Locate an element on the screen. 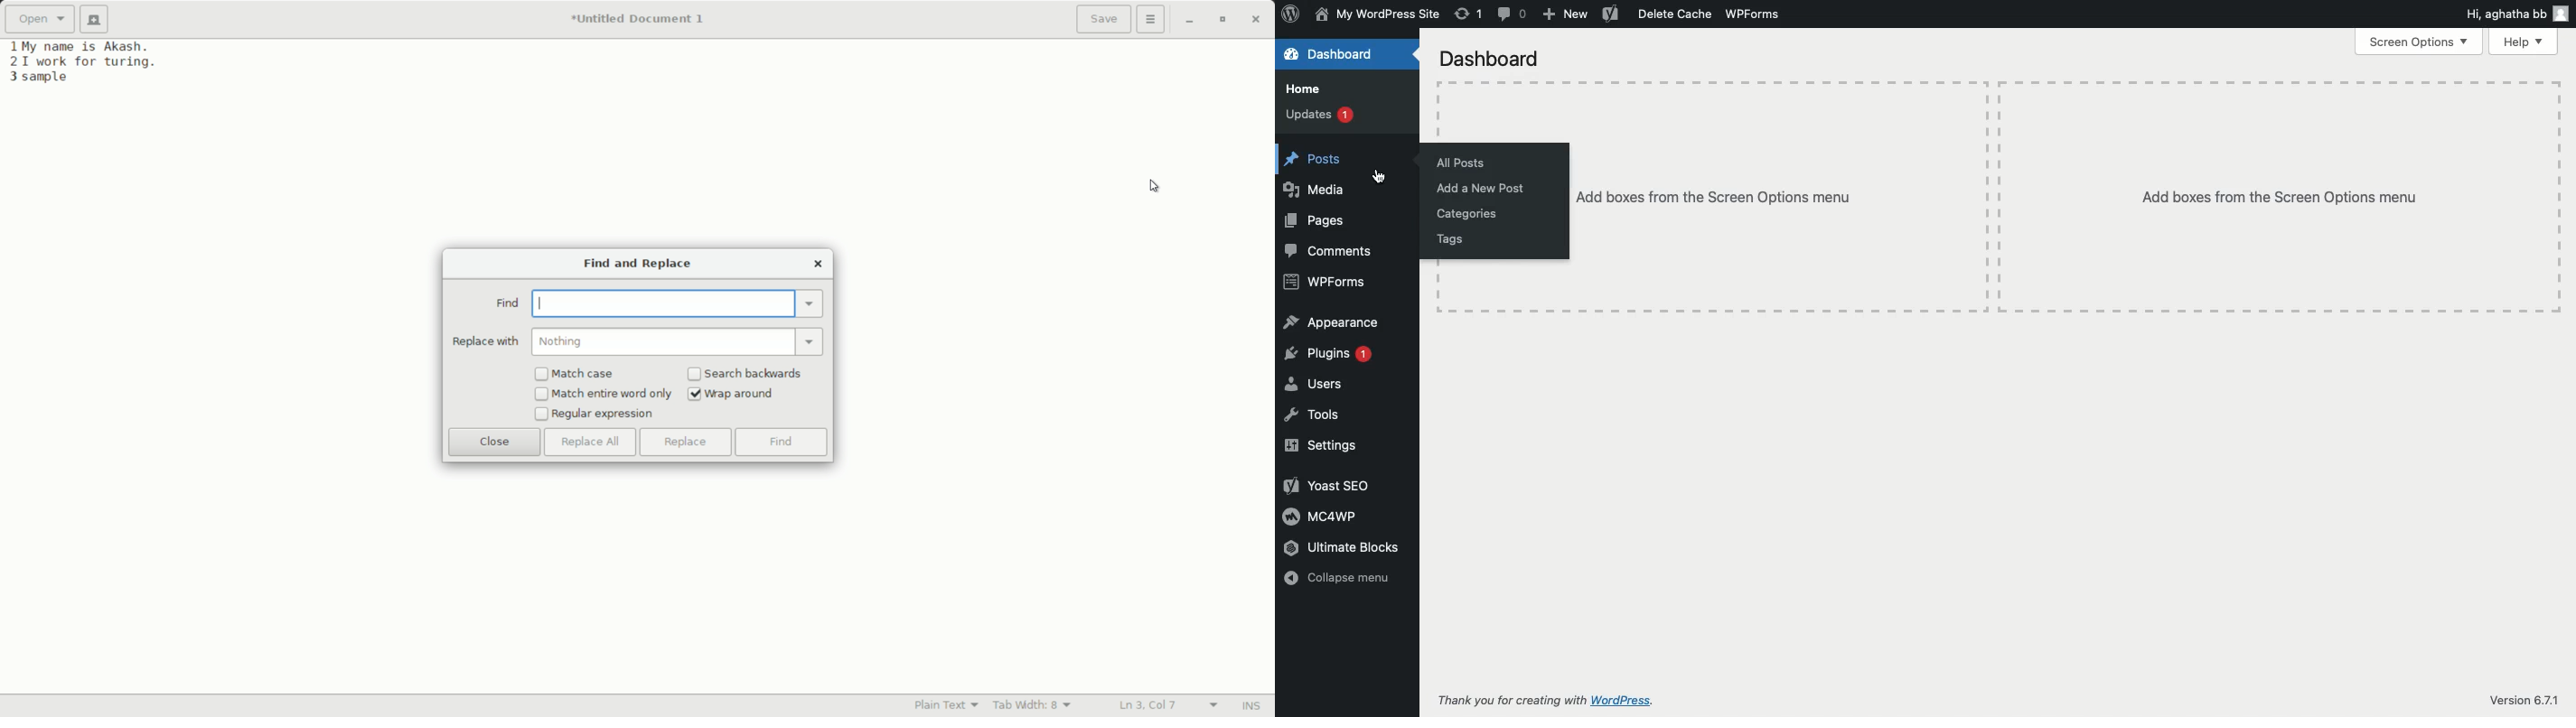  maximize or restore is located at coordinates (1222, 20).